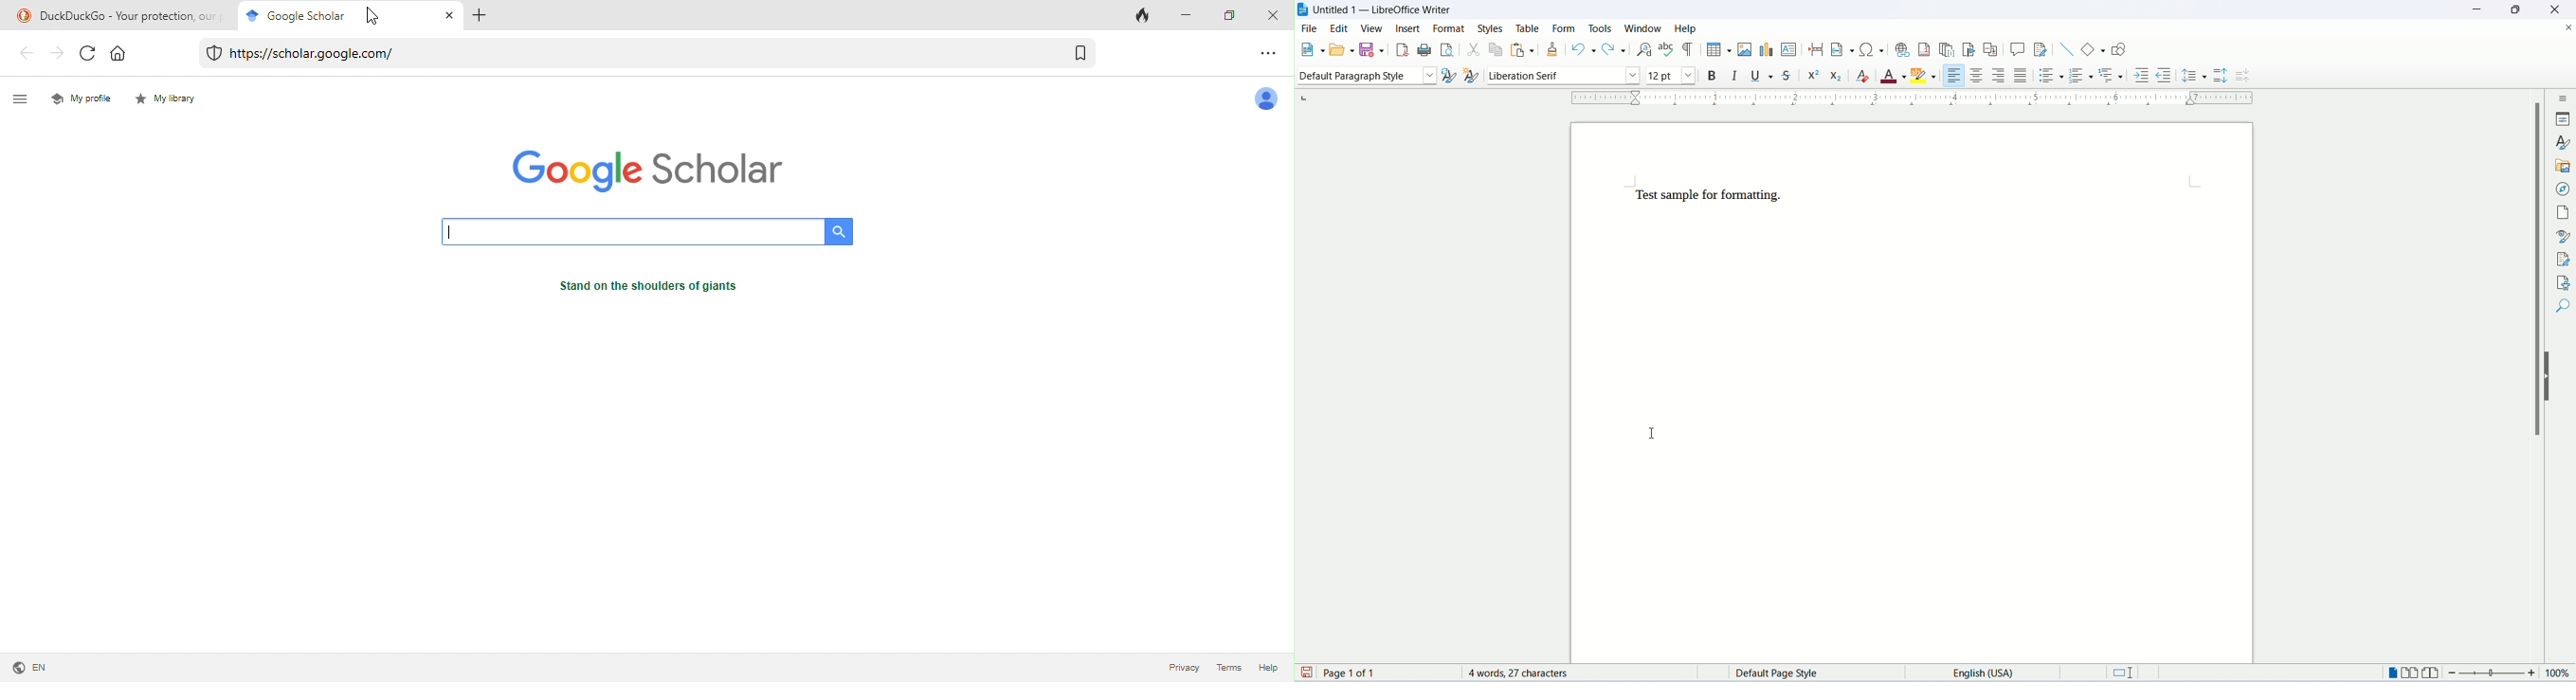 The height and width of the screenshot is (700, 2576). Describe the element at coordinates (1525, 673) in the screenshot. I see `4 words, 27 characters` at that location.